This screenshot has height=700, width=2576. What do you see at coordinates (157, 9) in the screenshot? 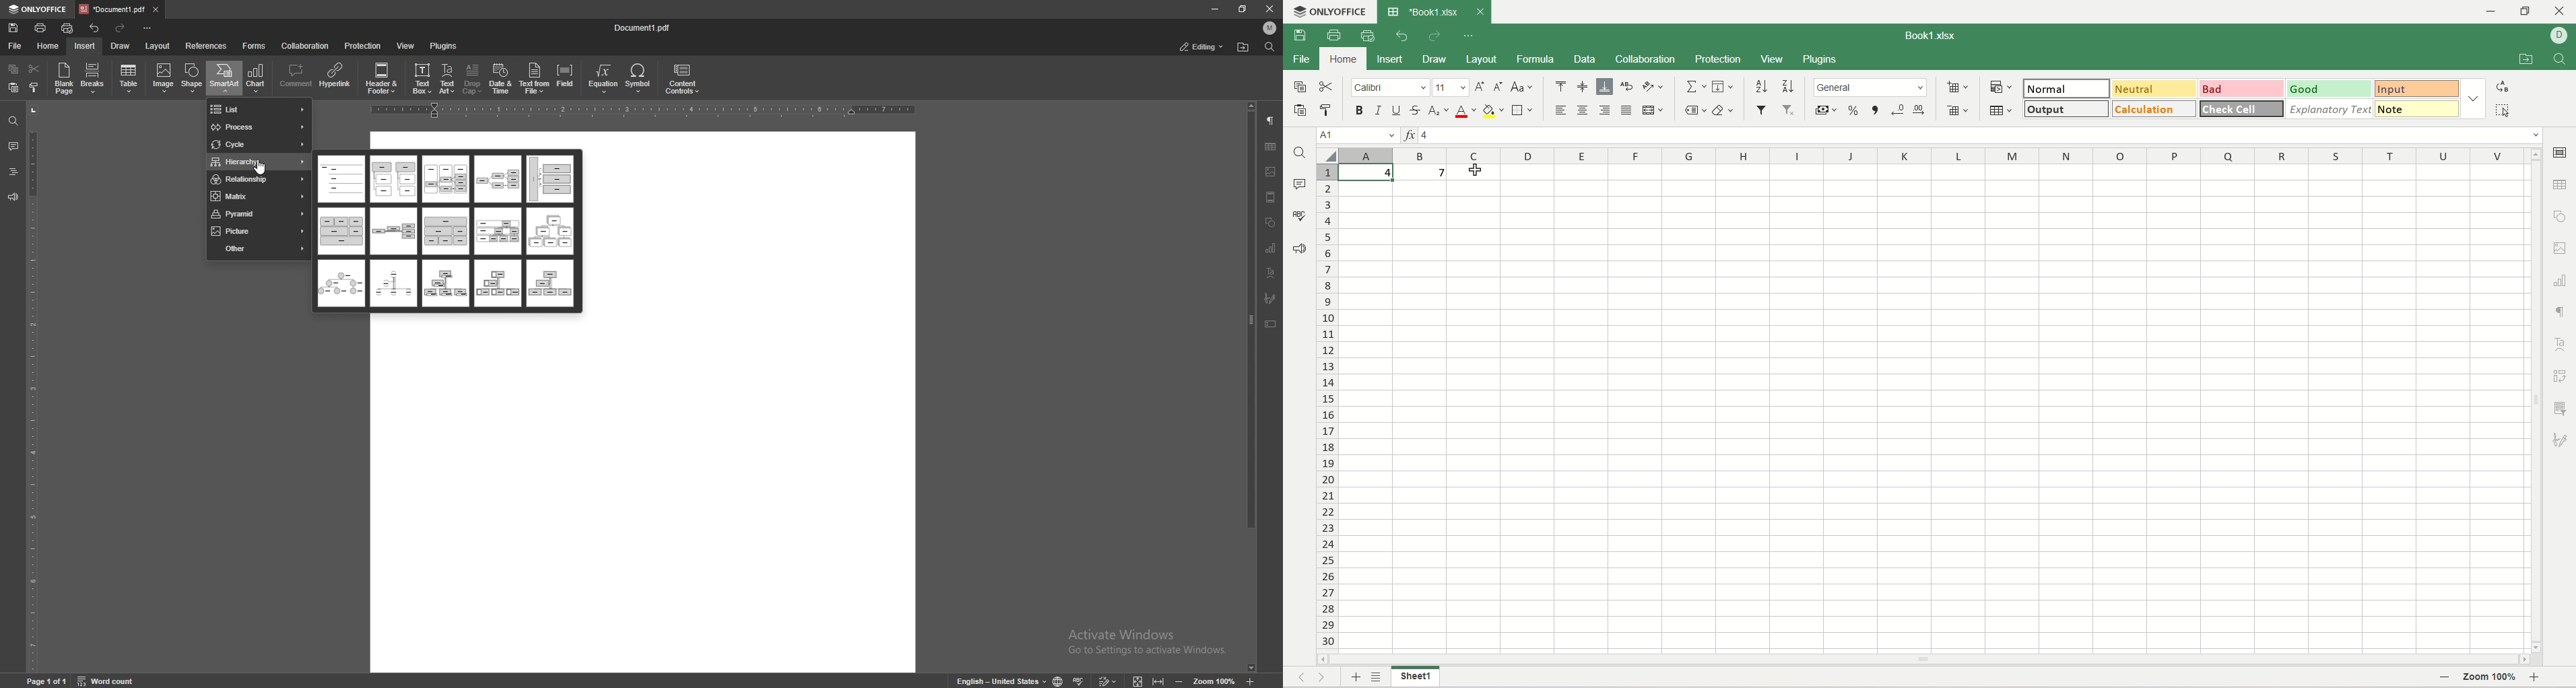
I see `close tab` at bounding box center [157, 9].